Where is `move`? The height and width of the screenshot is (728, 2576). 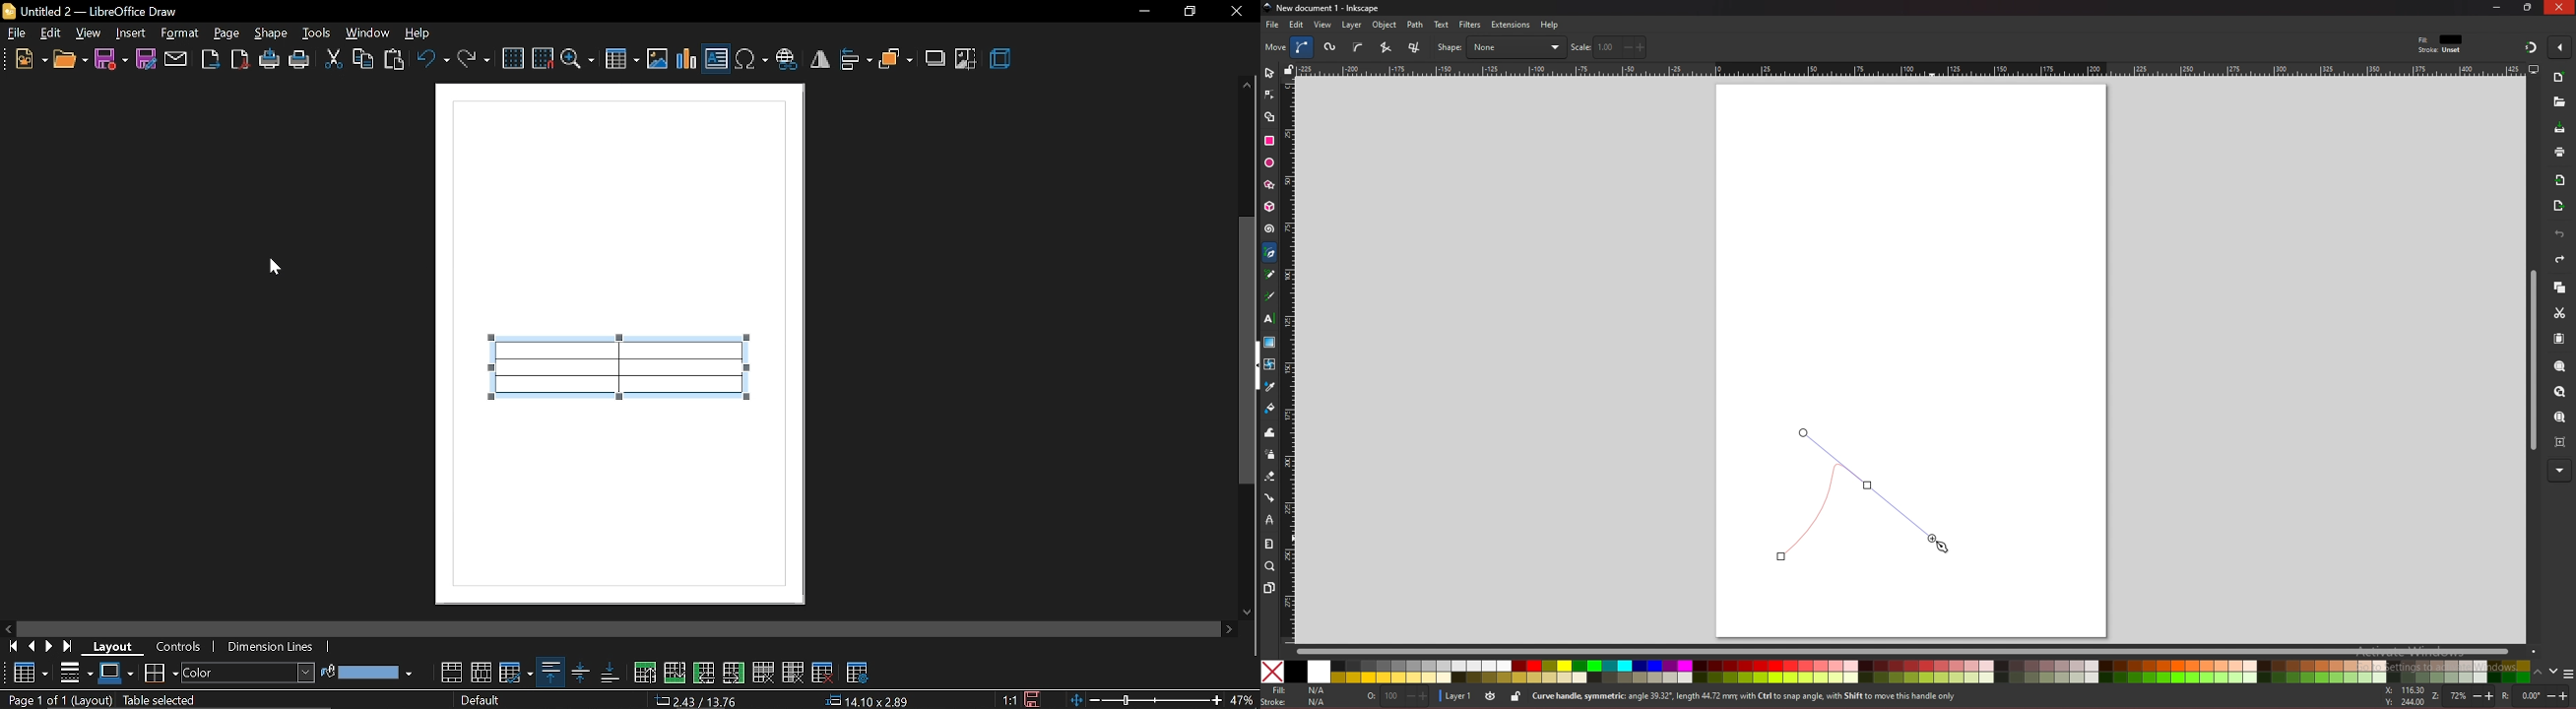 move is located at coordinates (1276, 47).